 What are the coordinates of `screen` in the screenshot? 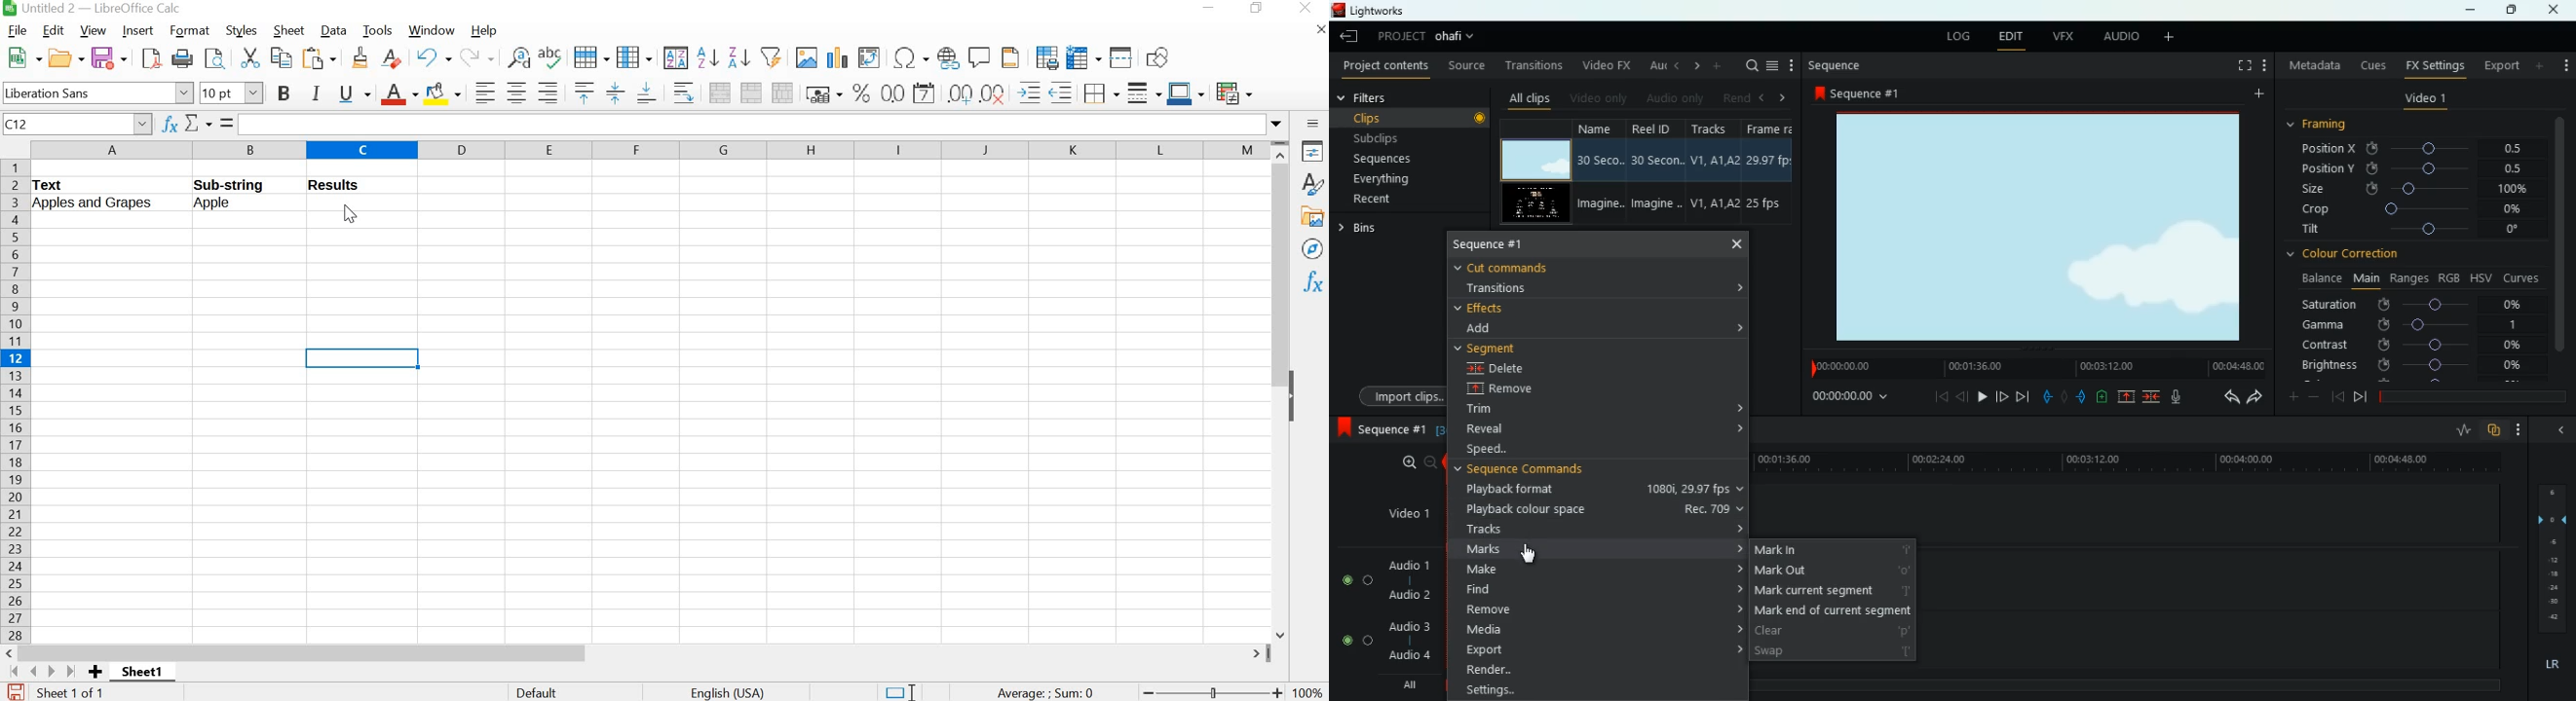 It's located at (1534, 160).